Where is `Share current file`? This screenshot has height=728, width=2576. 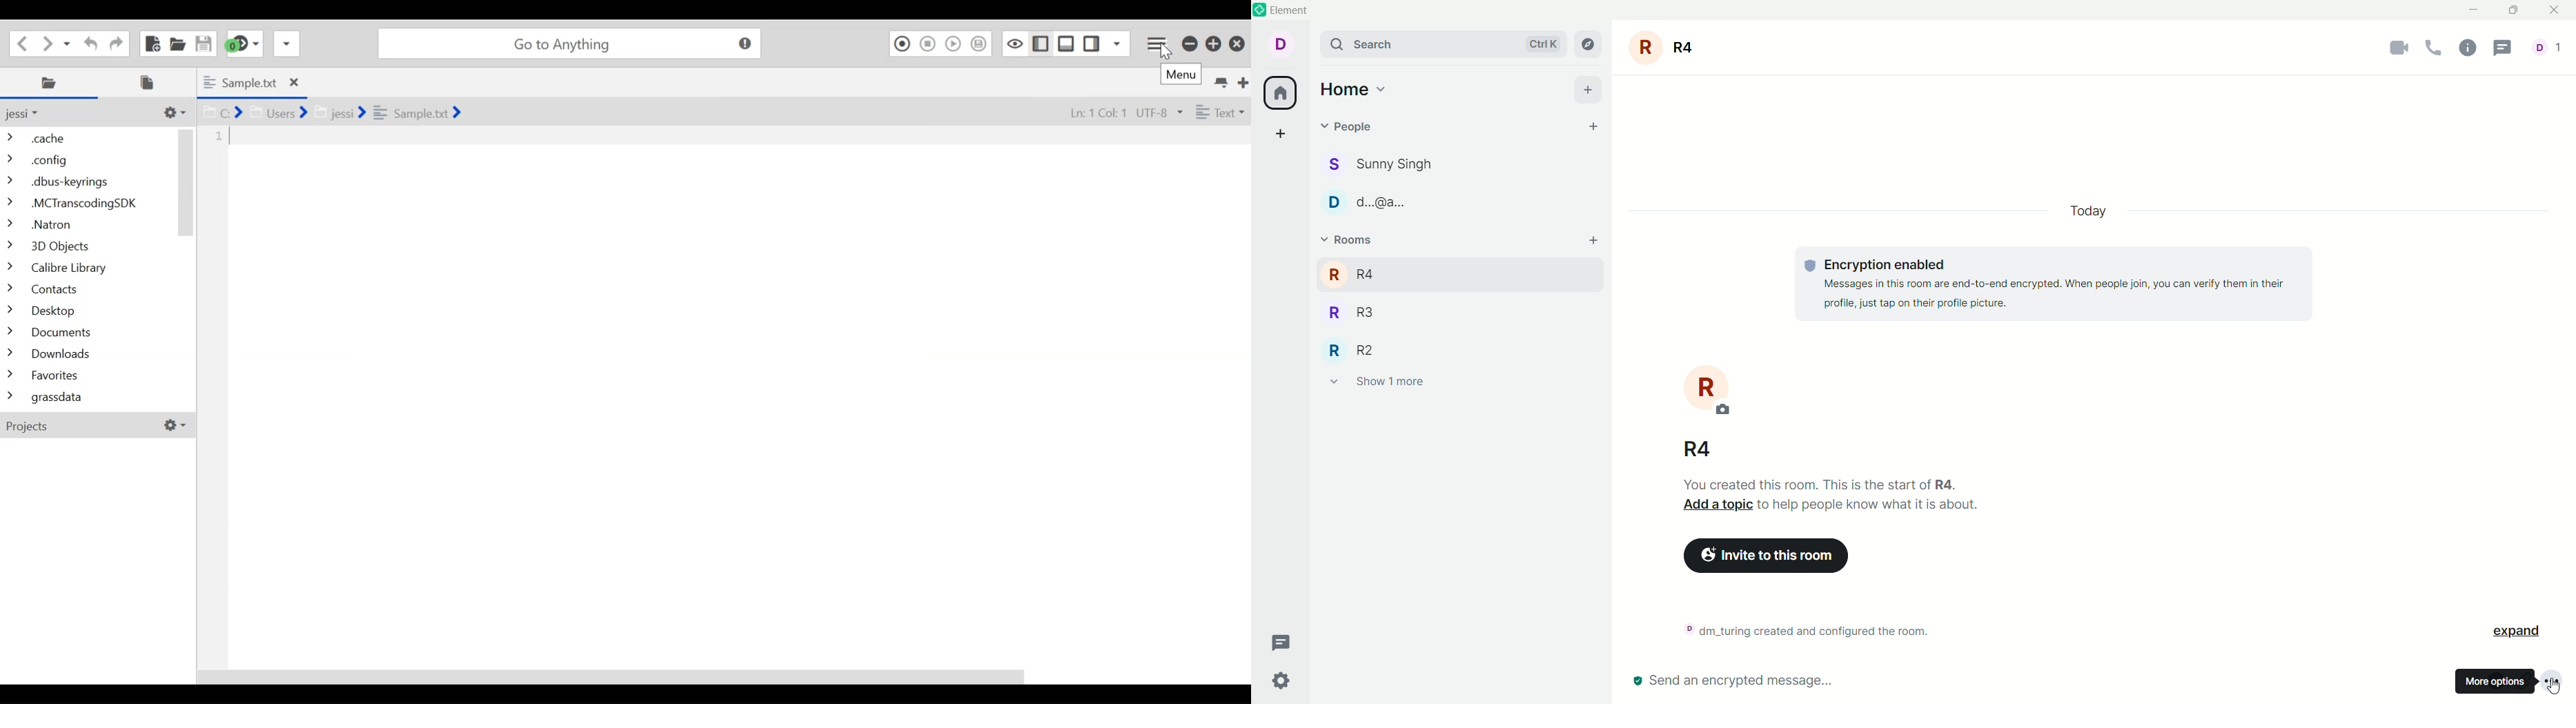 Share current file is located at coordinates (286, 43).